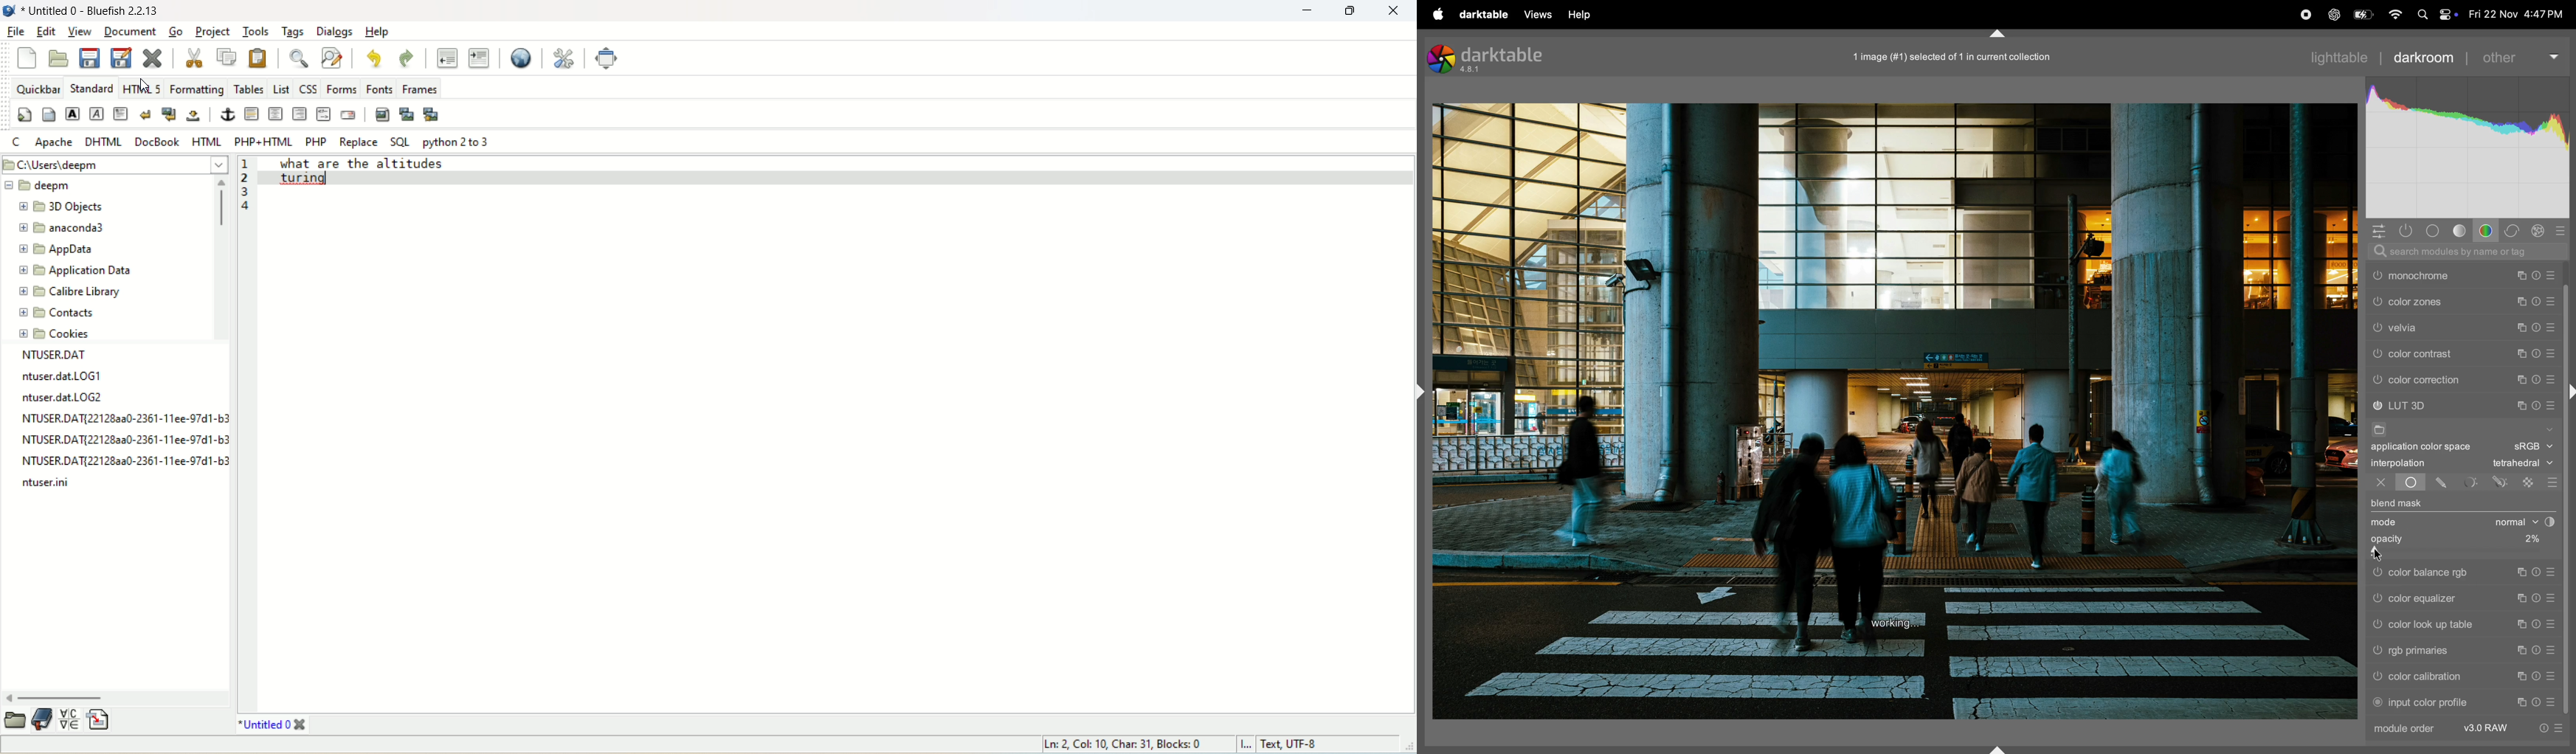 This screenshot has width=2576, height=756. What do you see at coordinates (91, 10) in the screenshot?
I see `title` at bounding box center [91, 10].